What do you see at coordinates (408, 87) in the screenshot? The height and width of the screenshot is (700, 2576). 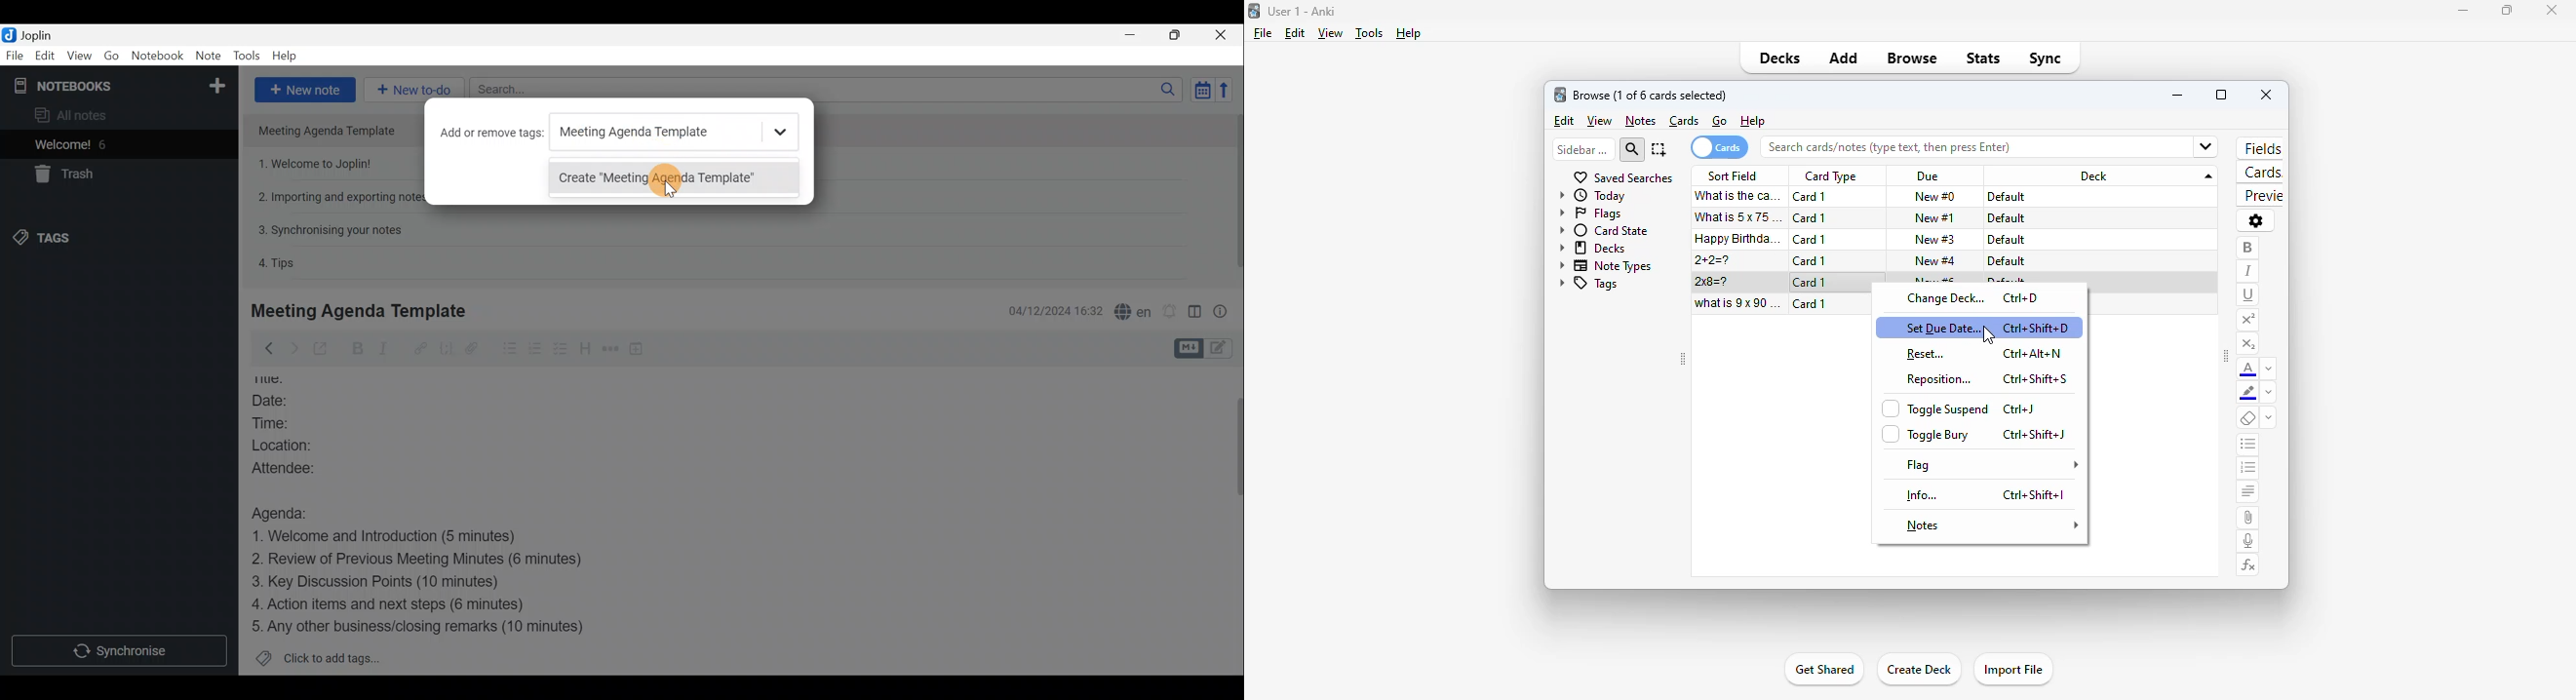 I see `New to-do` at bounding box center [408, 87].